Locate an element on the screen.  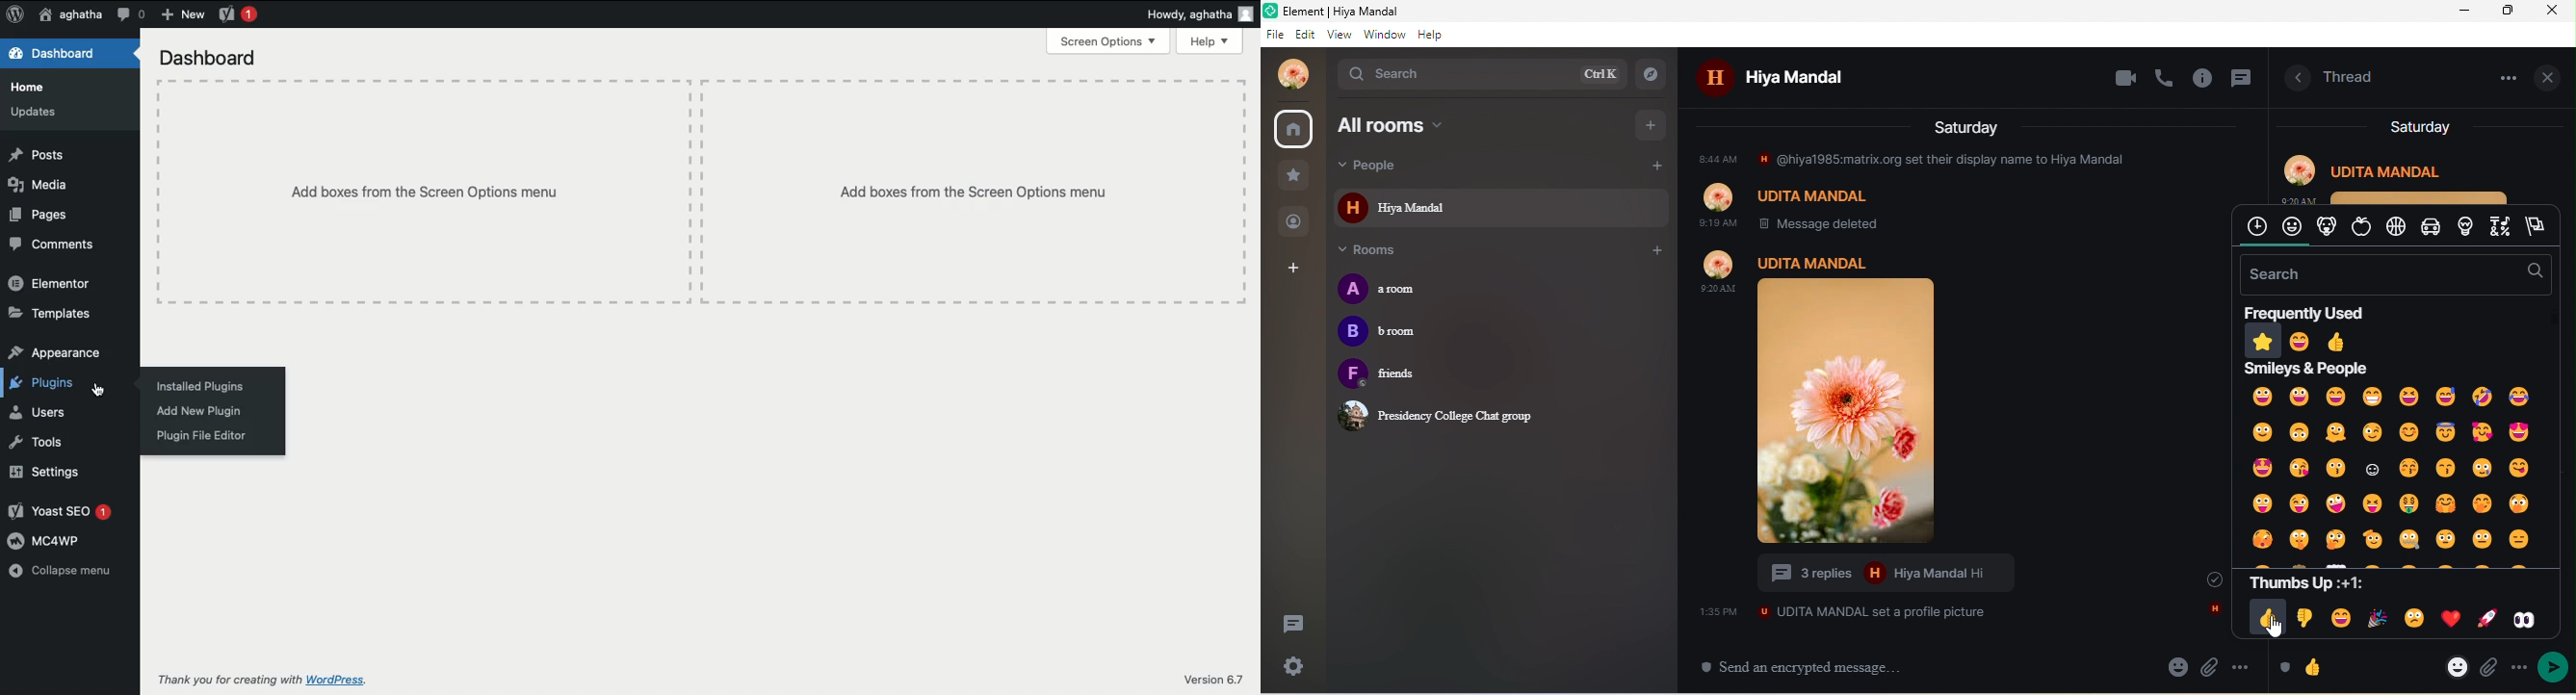
Yoast SEO is located at coordinates (61, 511).